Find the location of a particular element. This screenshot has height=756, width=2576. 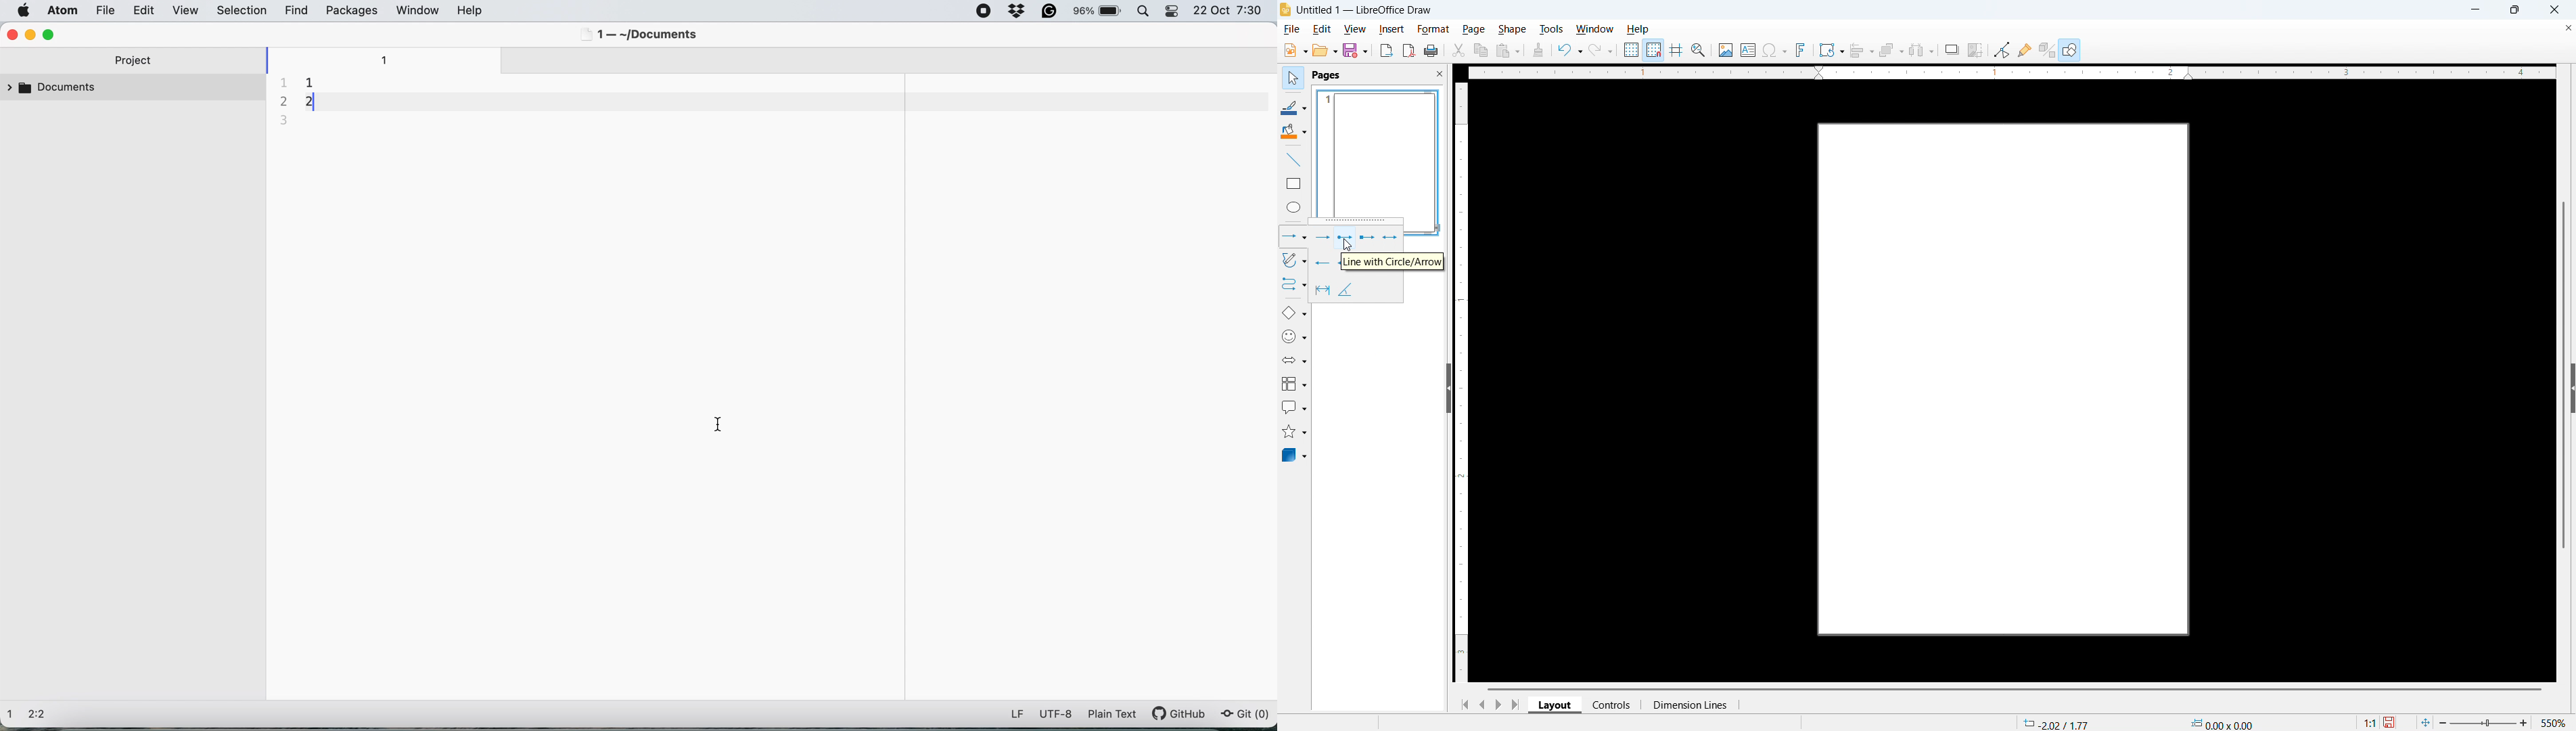

save  is located at coordinates (1356, 49).